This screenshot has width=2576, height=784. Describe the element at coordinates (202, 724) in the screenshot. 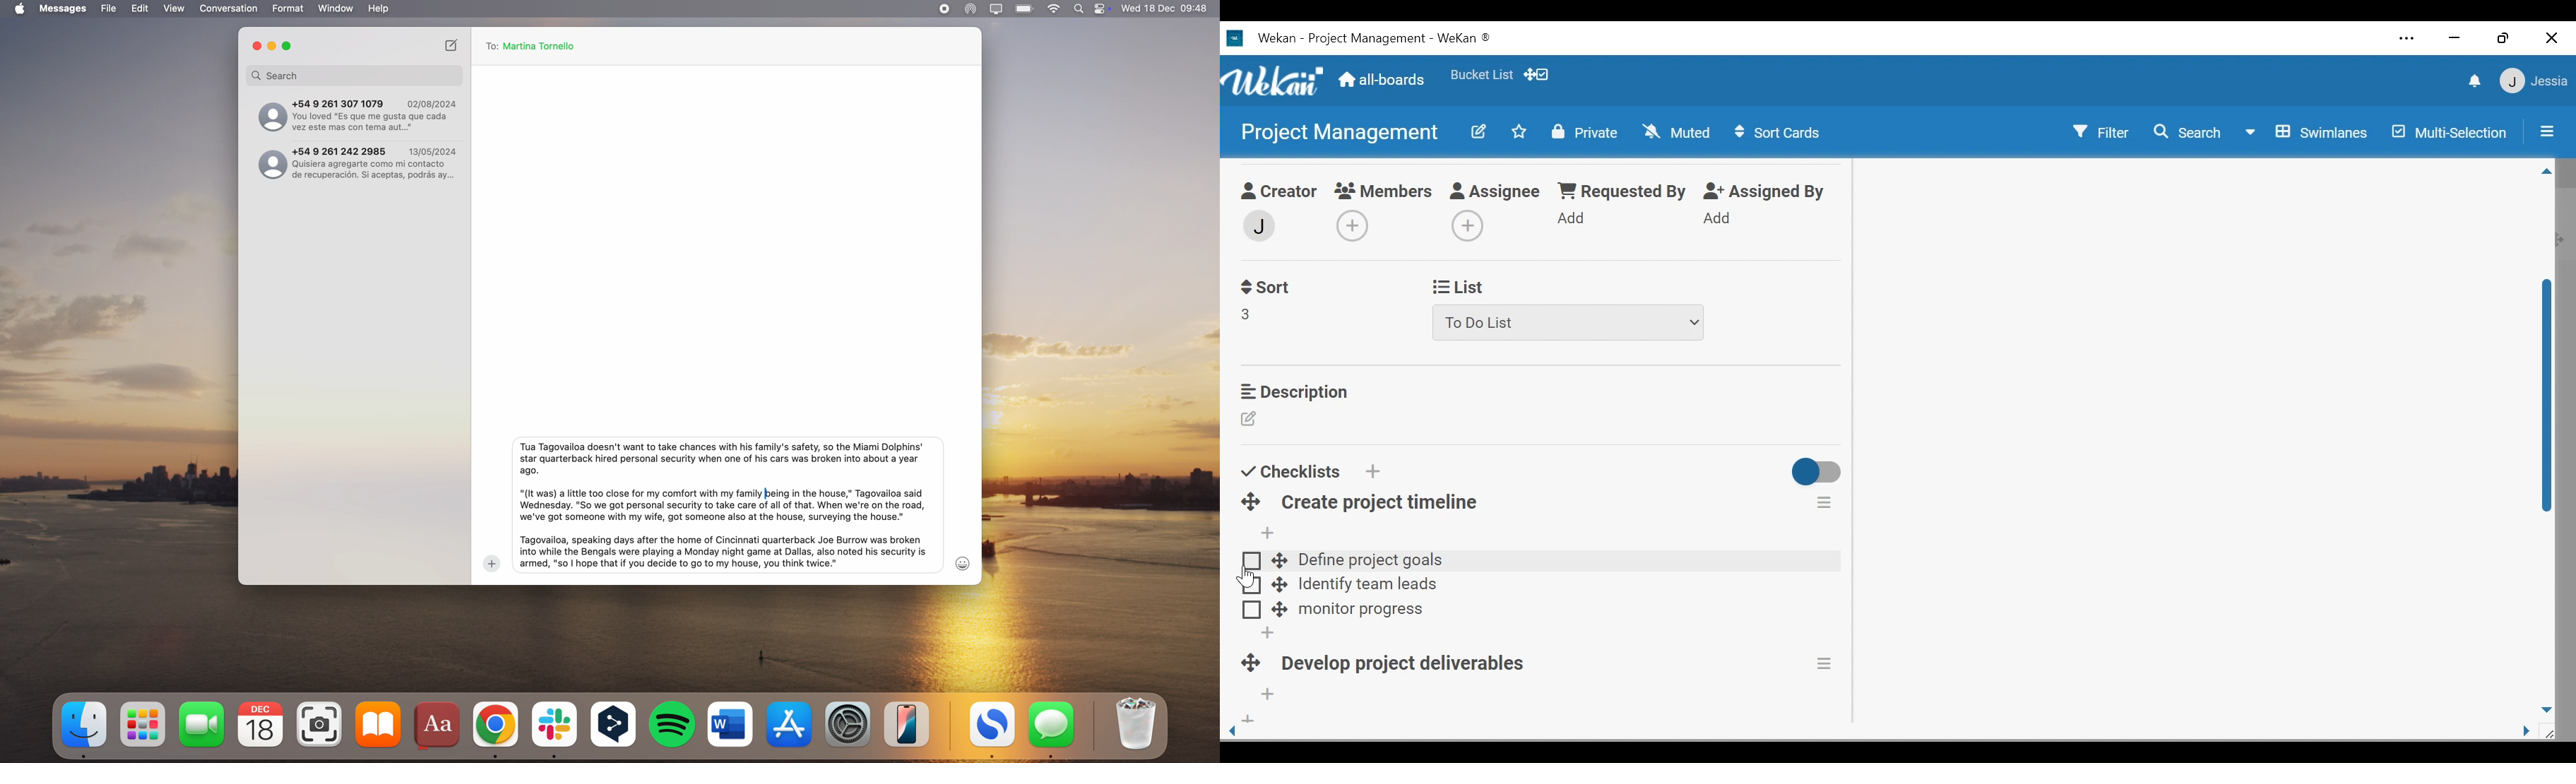

I see `facetime` at that location.